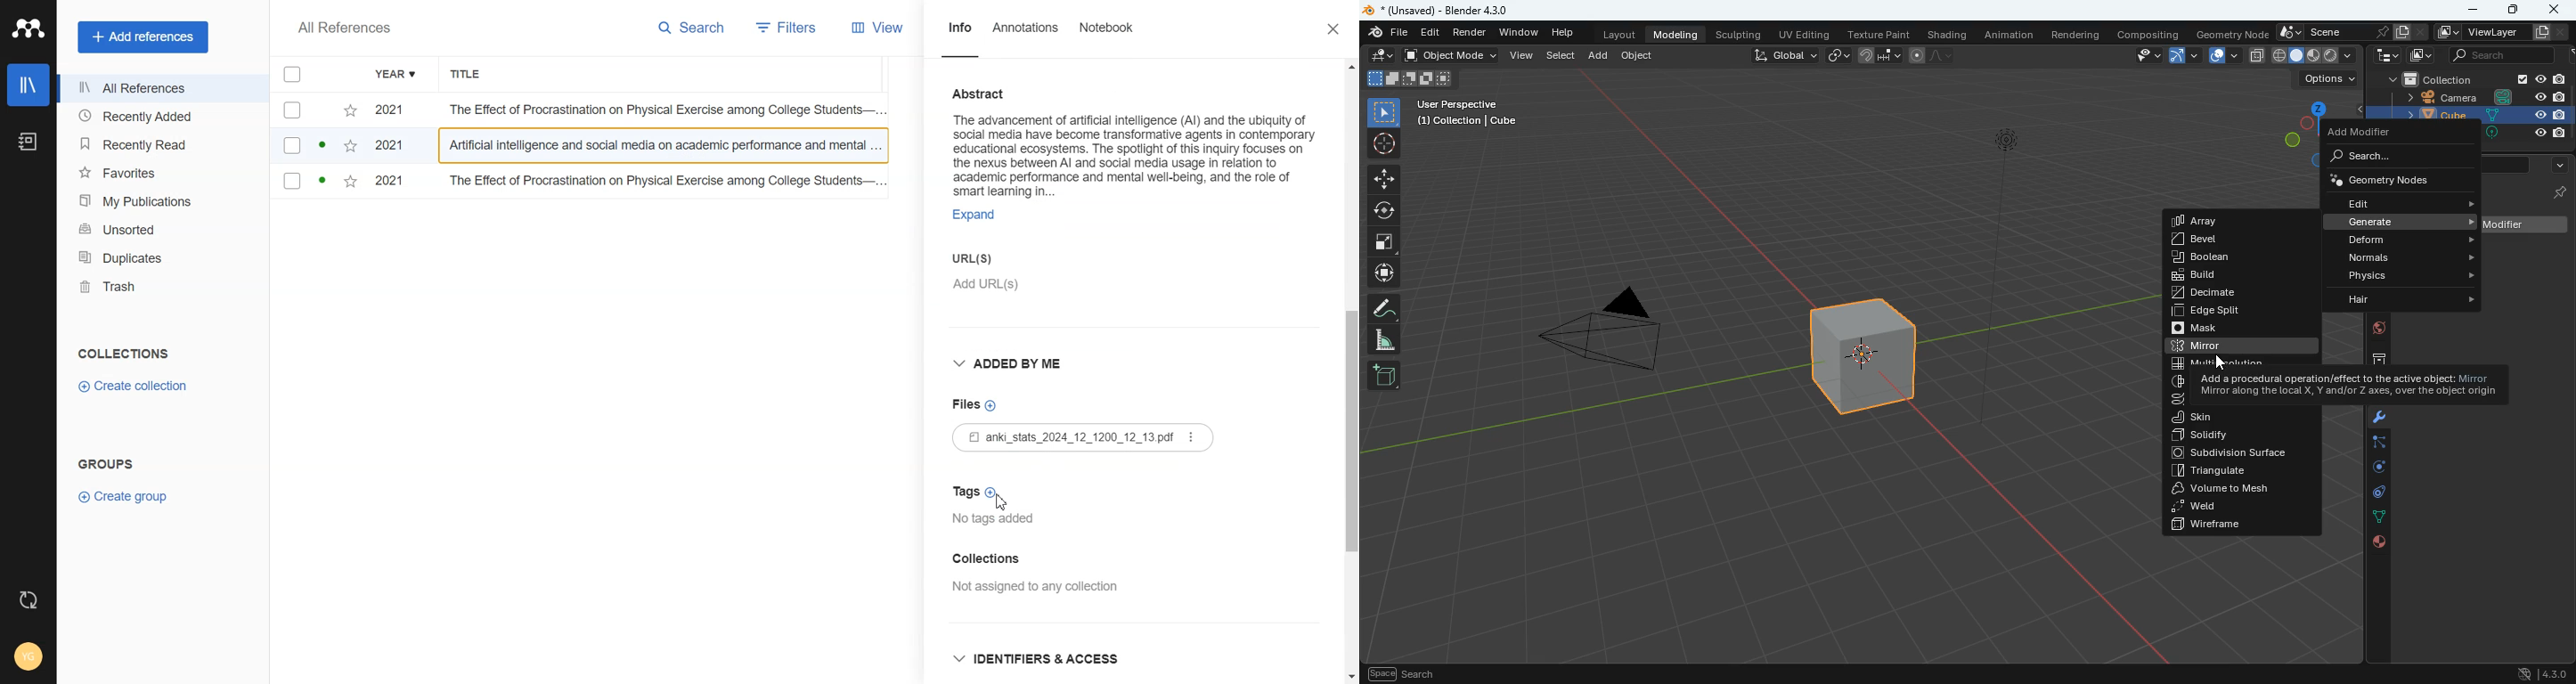 This screenshot has height=700, width=2576. Describe the element at coordinates (2238, 469) in the screenshot. I see `triangulate` at that location.